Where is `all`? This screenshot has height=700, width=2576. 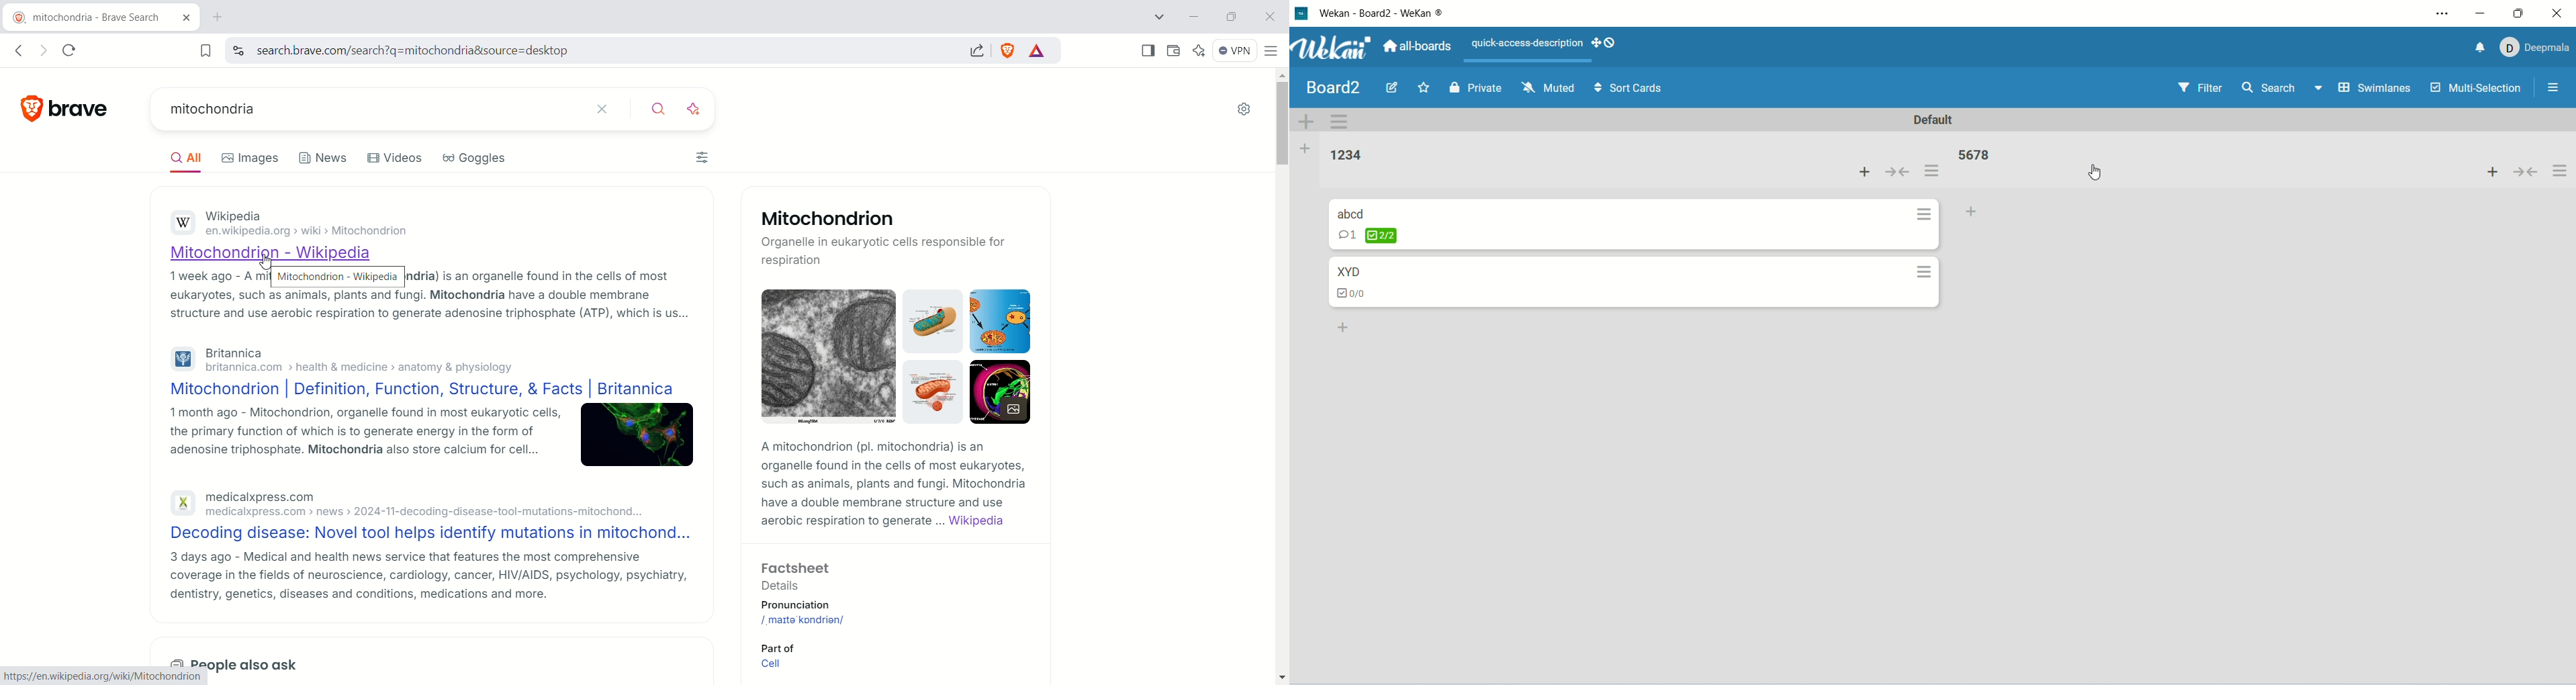
all is located at coordinates (185, 158).